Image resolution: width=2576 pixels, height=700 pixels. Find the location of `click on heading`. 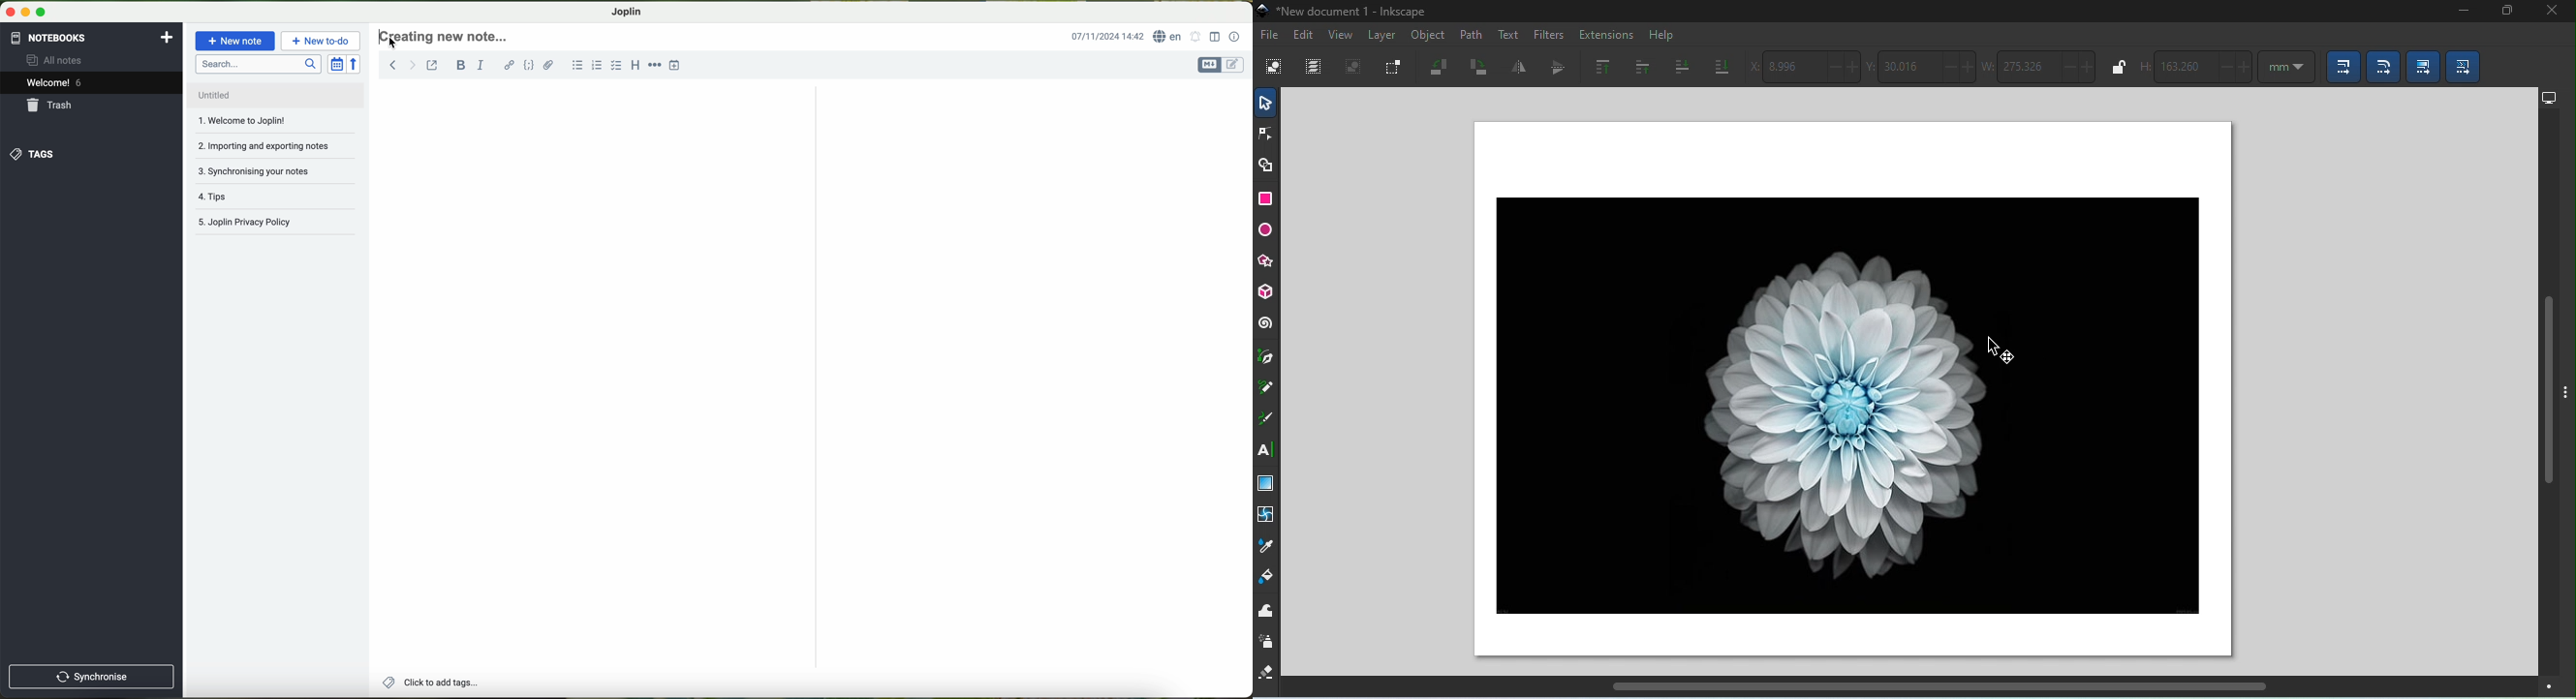

click on heading is located at coordinates (446, 39).